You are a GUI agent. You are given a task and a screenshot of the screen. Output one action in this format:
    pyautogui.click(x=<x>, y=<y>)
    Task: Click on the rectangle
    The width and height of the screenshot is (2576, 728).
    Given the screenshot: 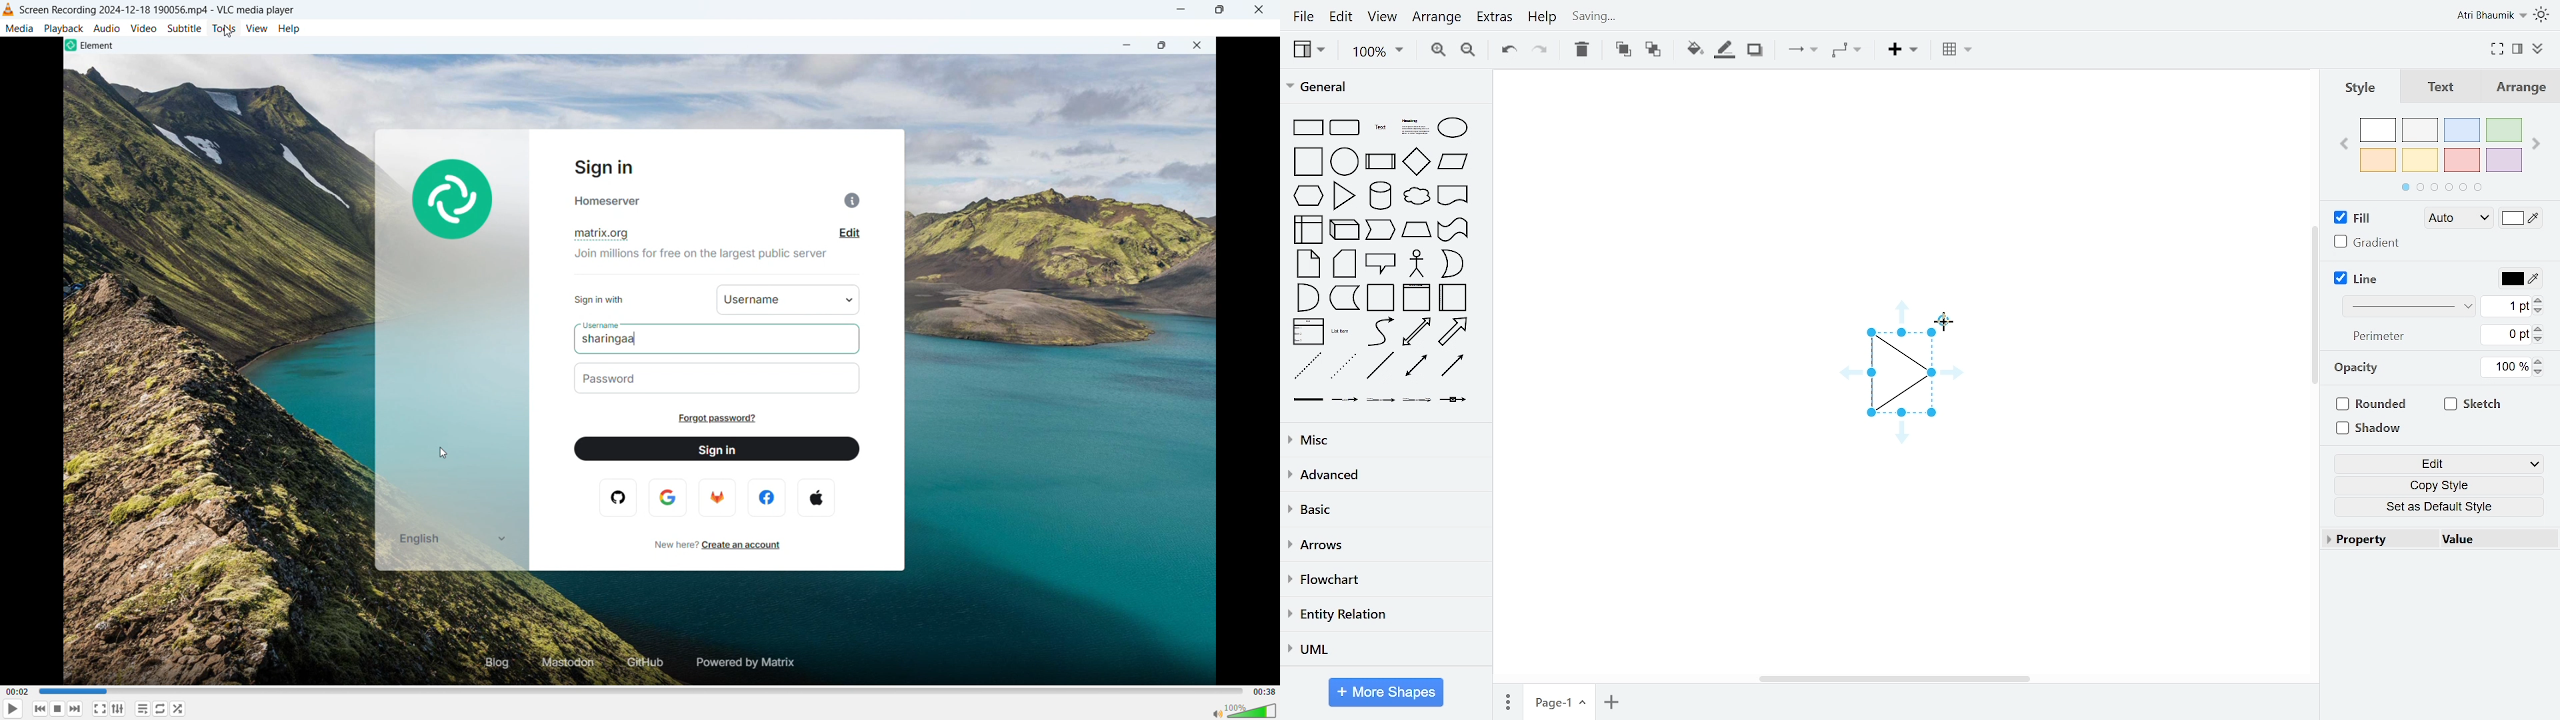 What is the action you would take?
    pyautogui.click(x=1305, y=128)
    